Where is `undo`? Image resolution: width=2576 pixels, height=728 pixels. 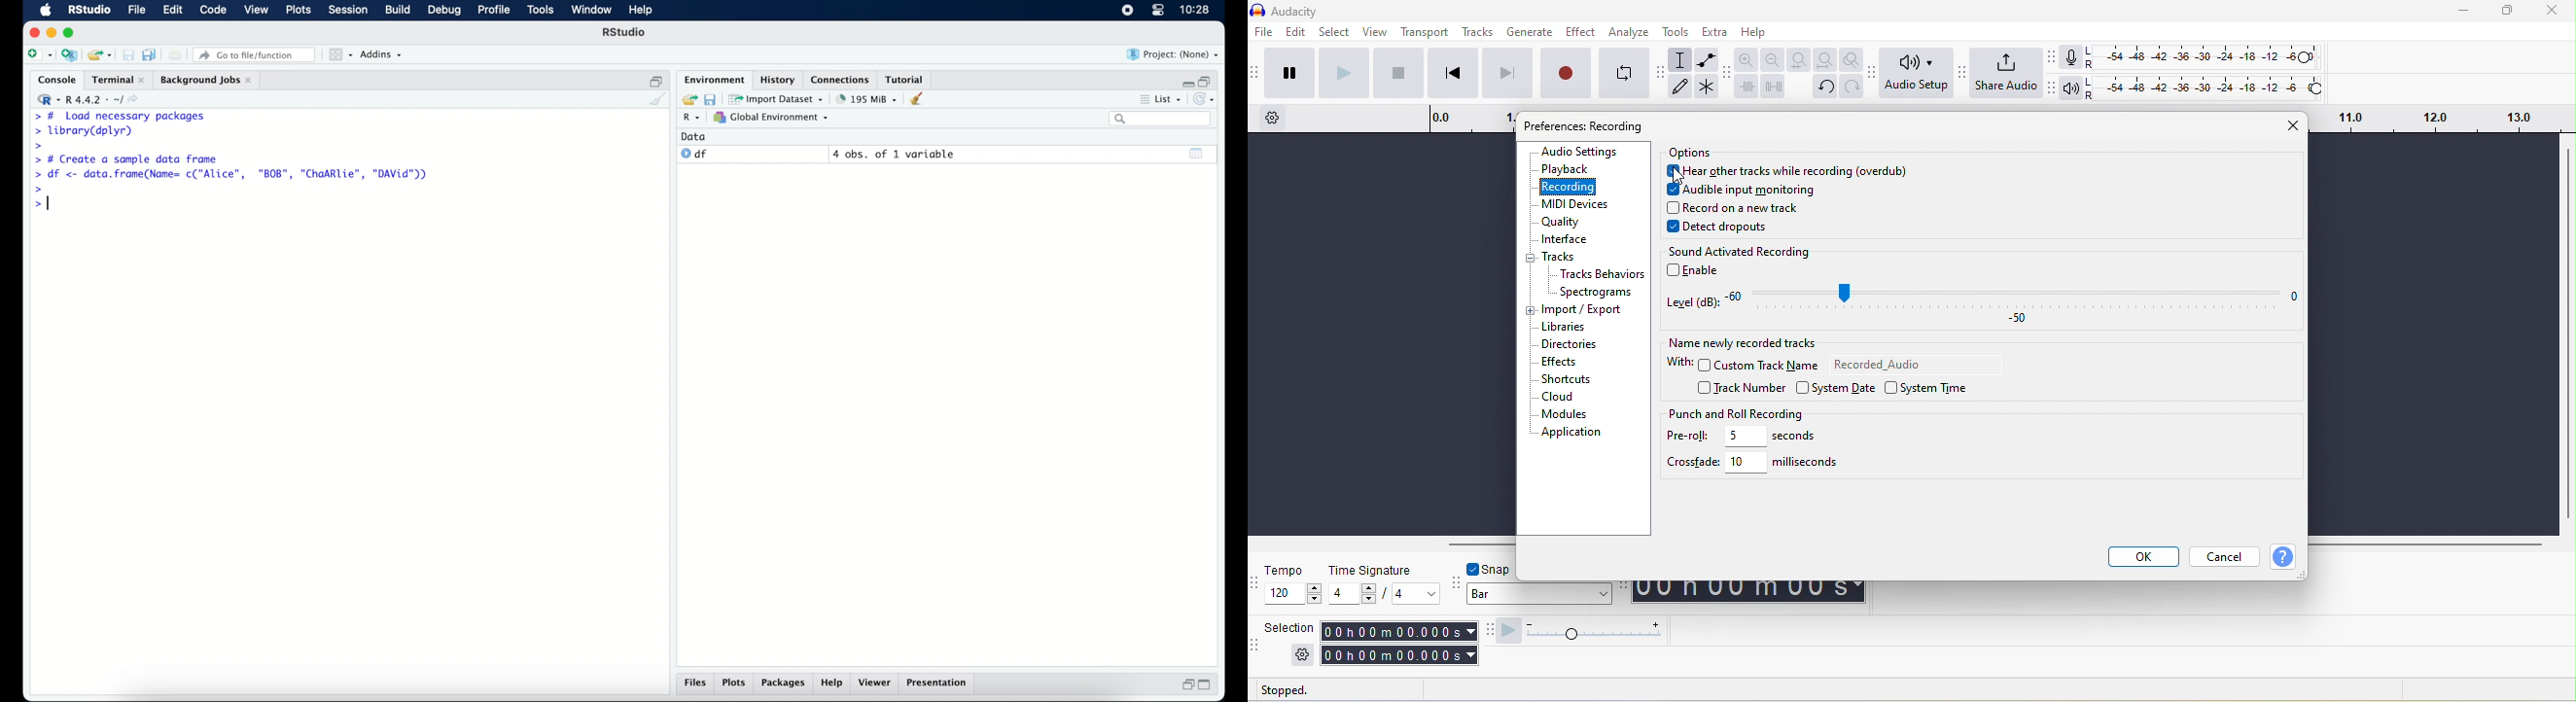
undo is located at coordinates (1826, 88).